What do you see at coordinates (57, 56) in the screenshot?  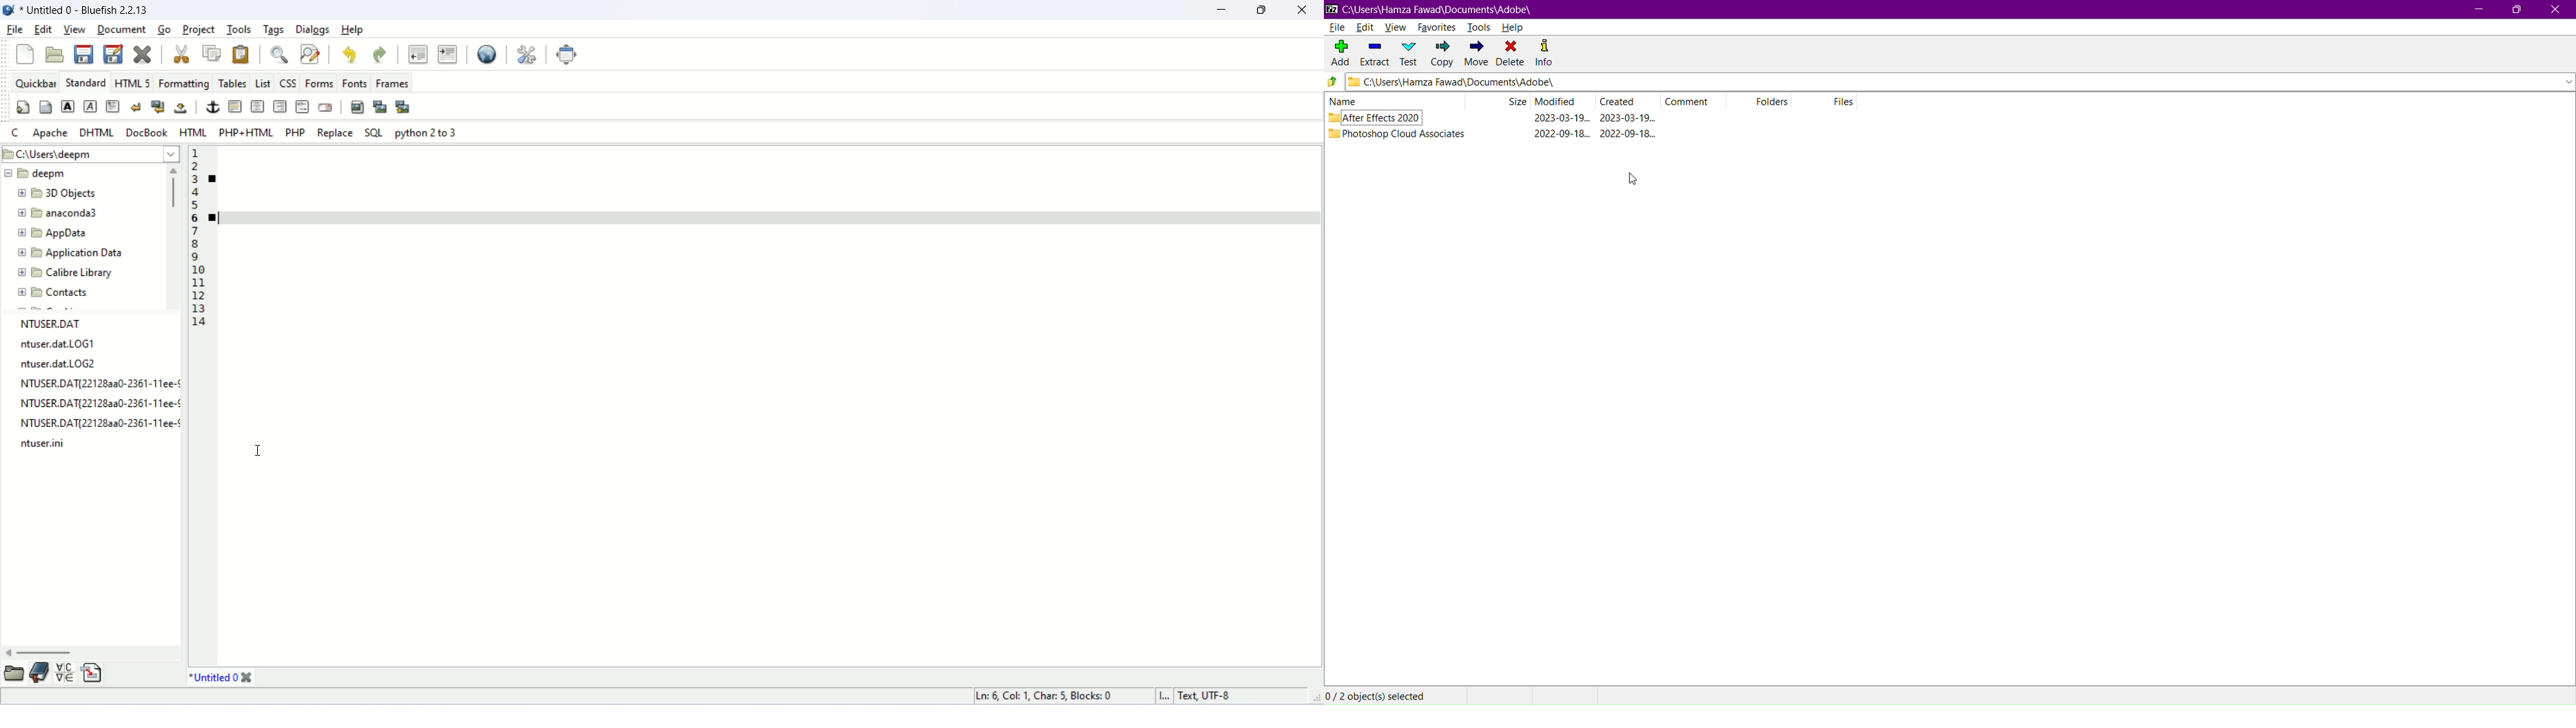 I see `open` at bounding box center [57, 56].